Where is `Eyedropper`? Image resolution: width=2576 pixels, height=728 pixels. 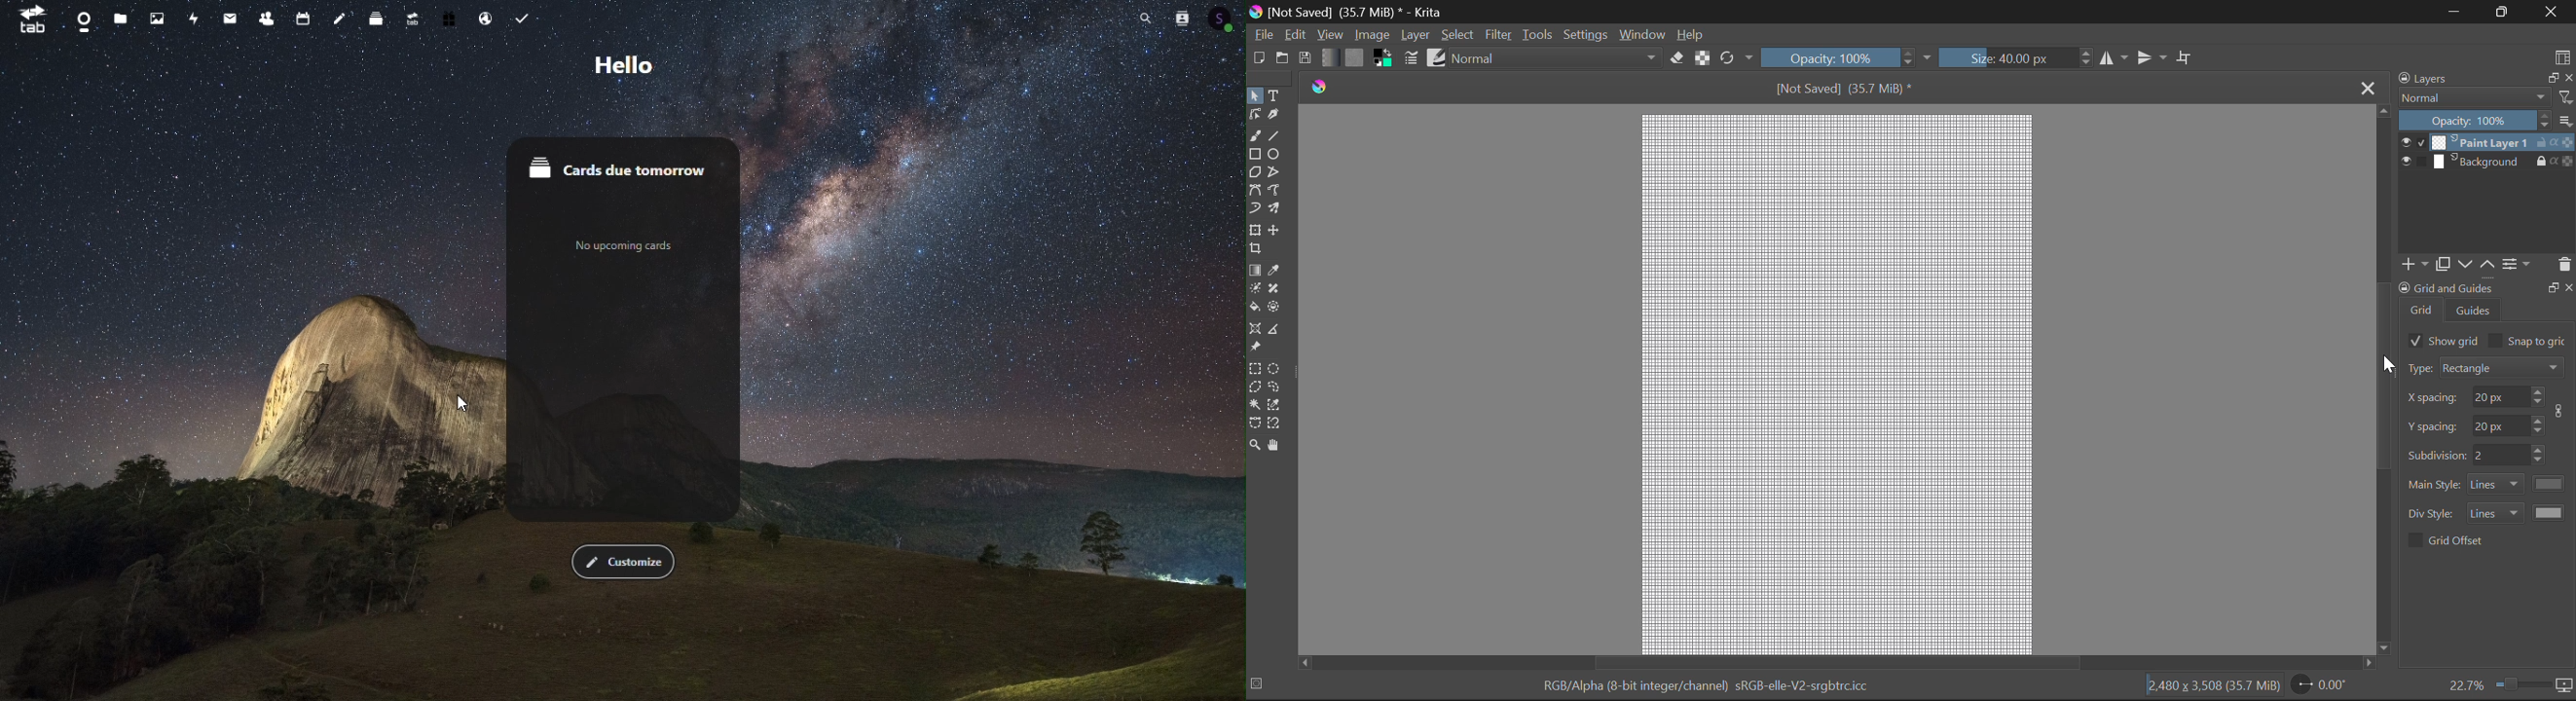
Eyedropper is located at coordinates (1275, 272).